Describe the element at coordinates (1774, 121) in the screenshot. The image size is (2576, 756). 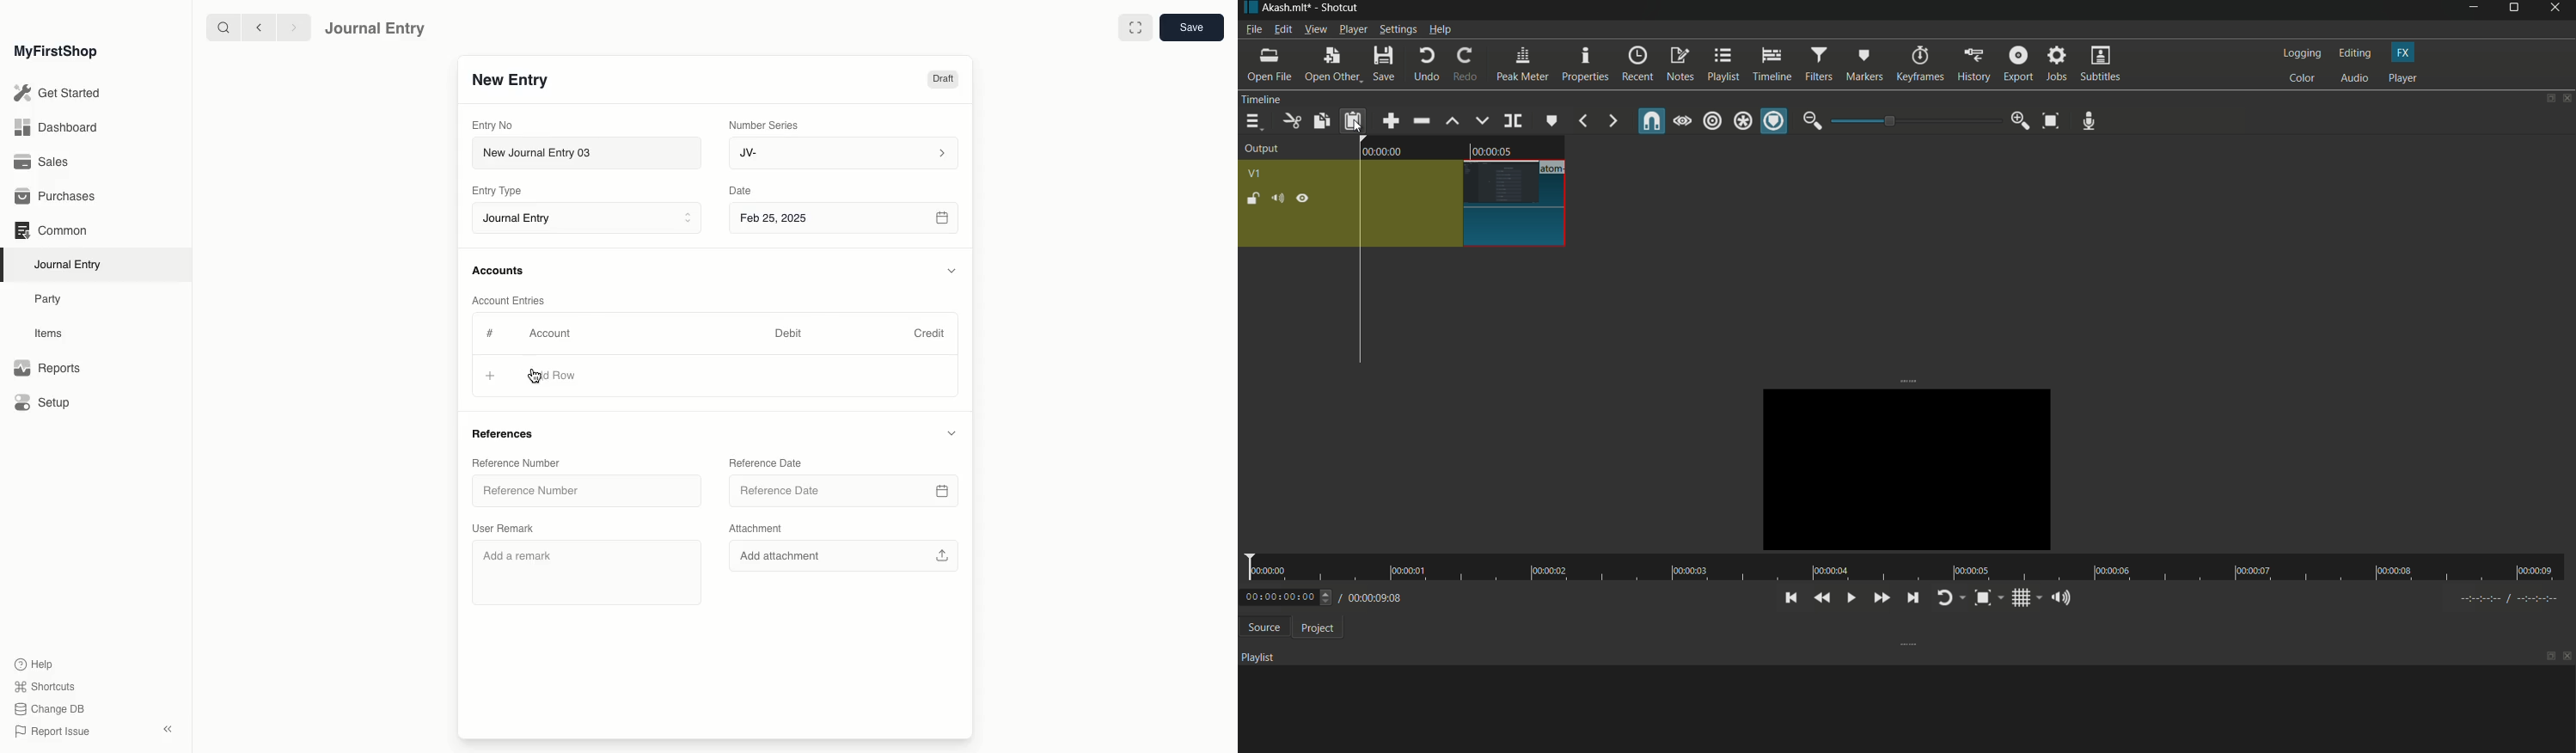
I see `ripple marker` at that location.